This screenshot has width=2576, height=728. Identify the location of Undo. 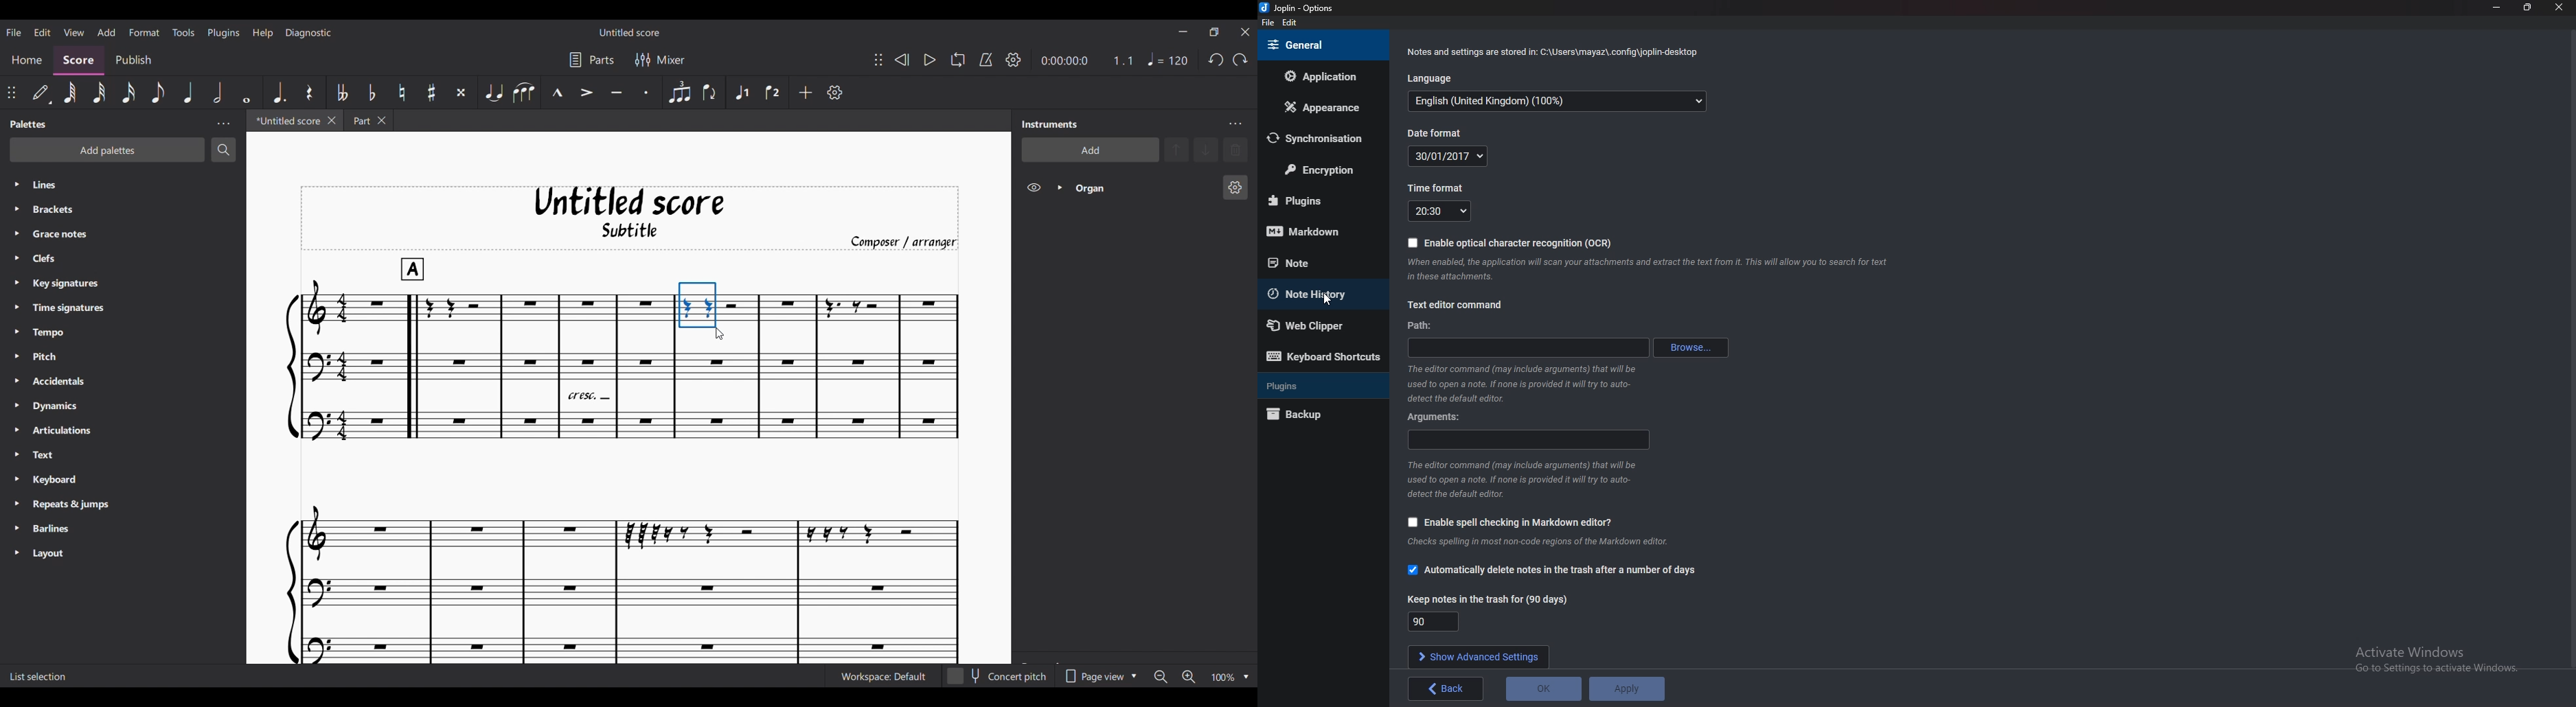
(1216, 60).